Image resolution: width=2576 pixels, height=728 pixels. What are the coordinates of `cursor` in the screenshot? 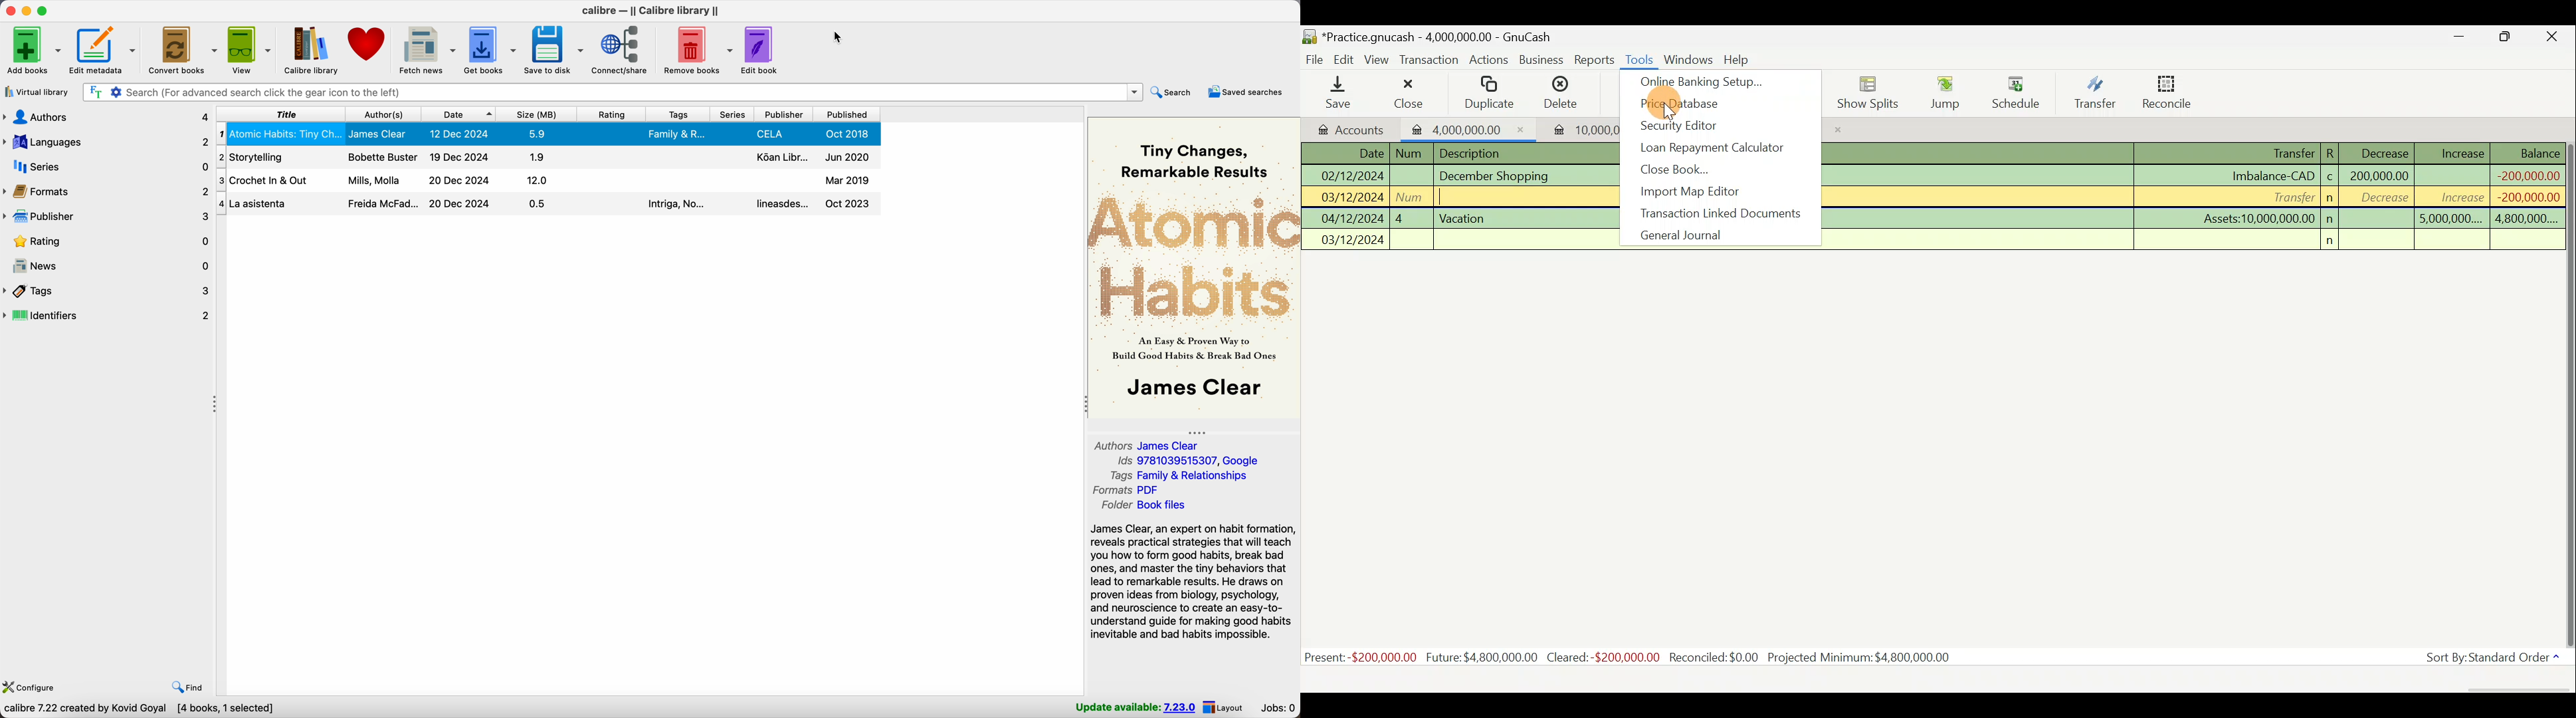 It's located at (840, 38).